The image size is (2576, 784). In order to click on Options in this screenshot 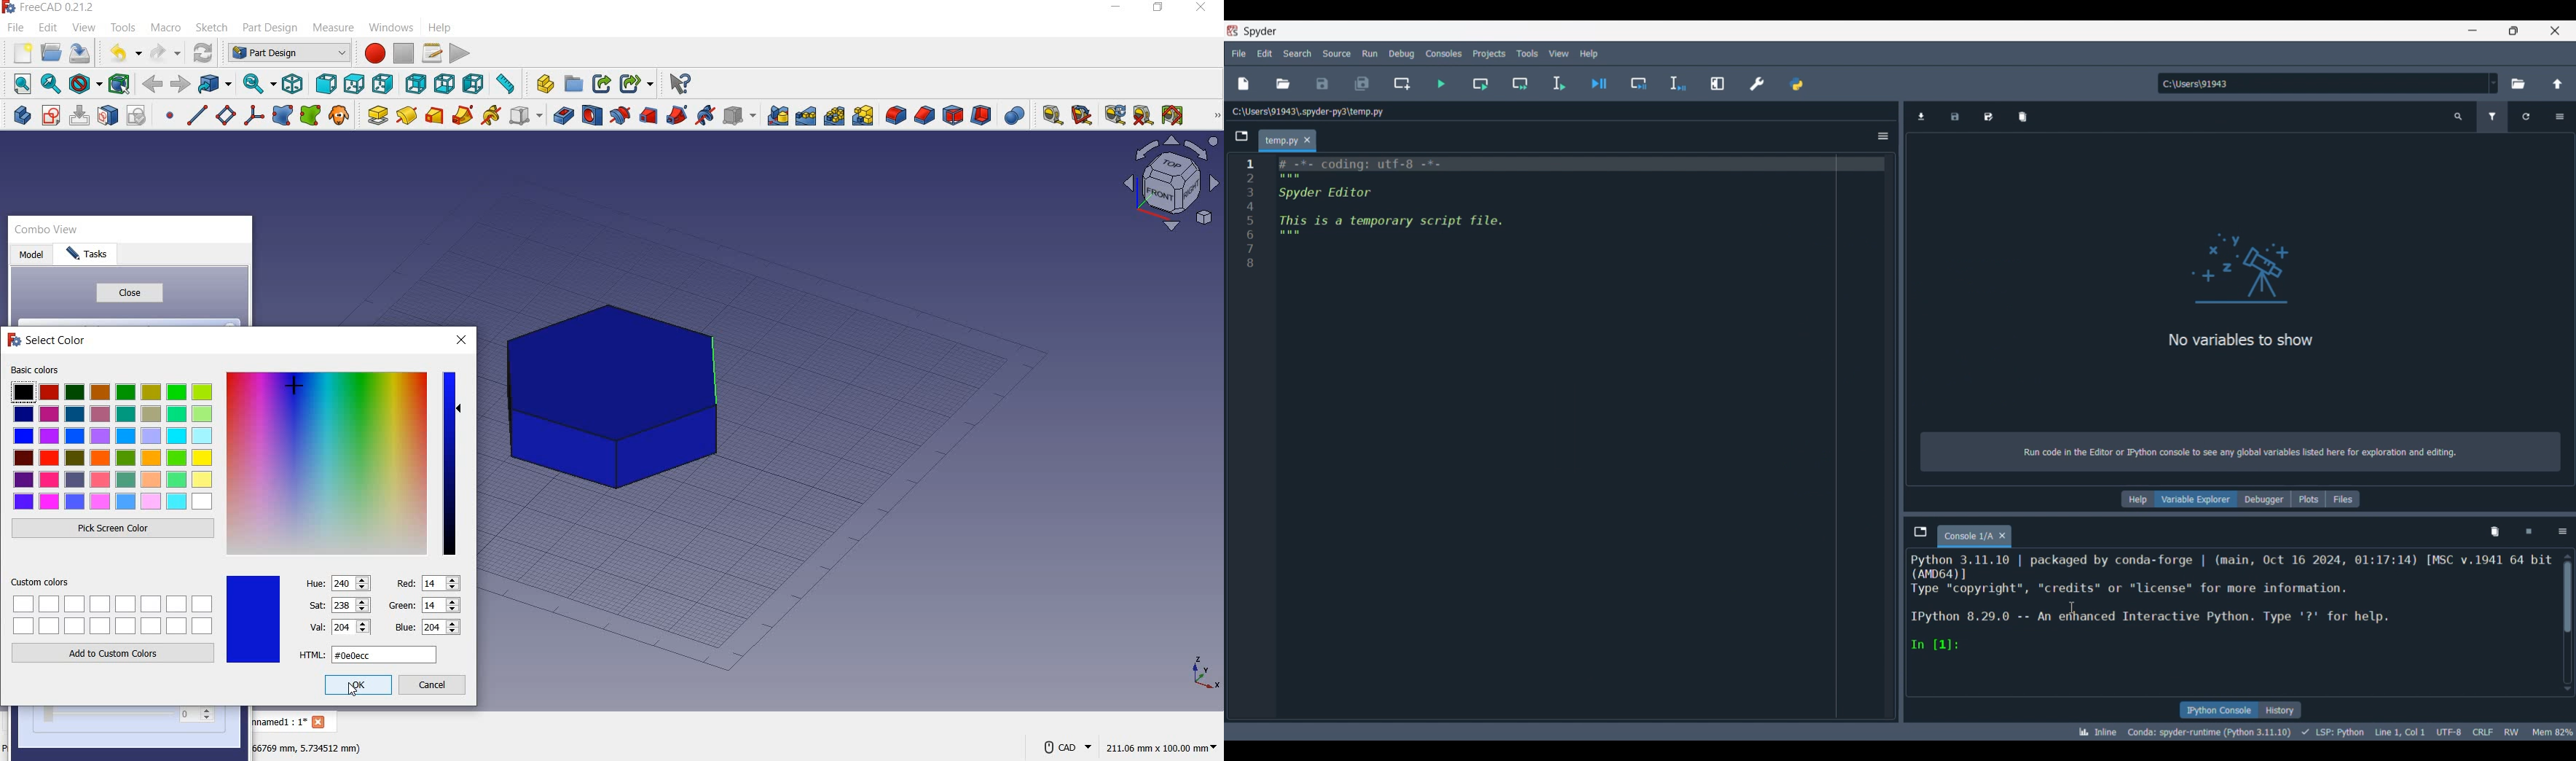, I will do `click(2560, 117)`.